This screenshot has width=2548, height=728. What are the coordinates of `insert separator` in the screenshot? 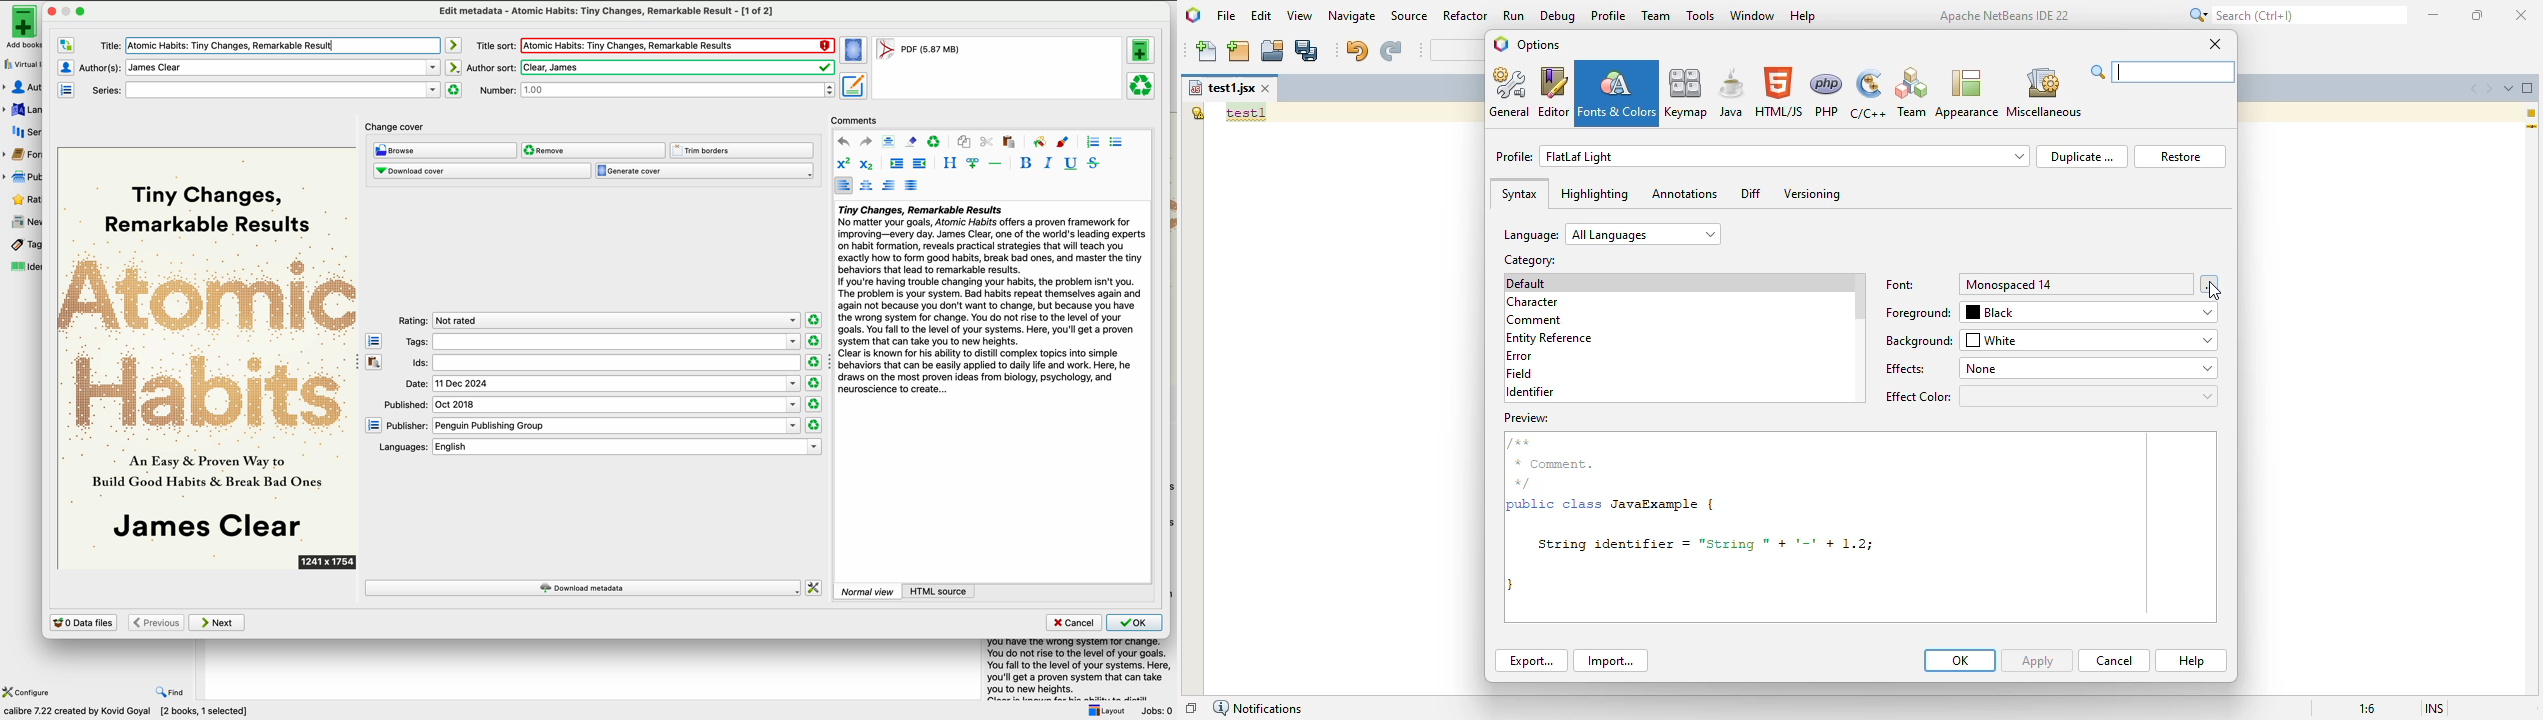 It's located at (996, 163).